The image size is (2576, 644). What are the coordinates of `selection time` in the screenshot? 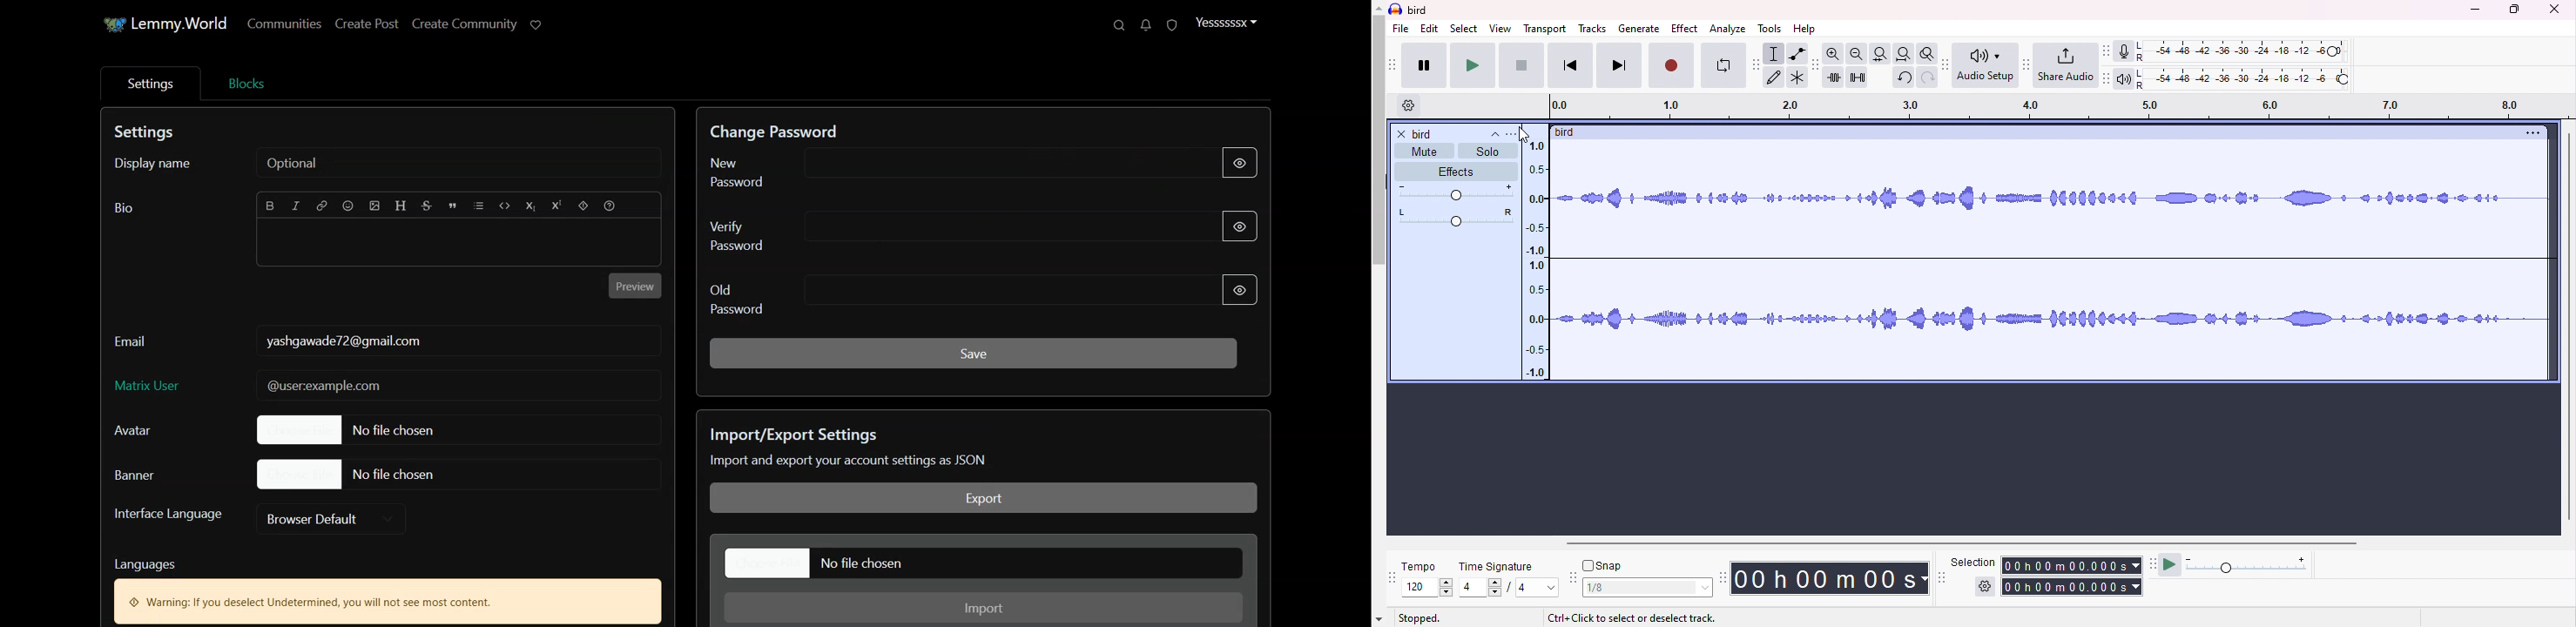 It's located at (2073, 565).